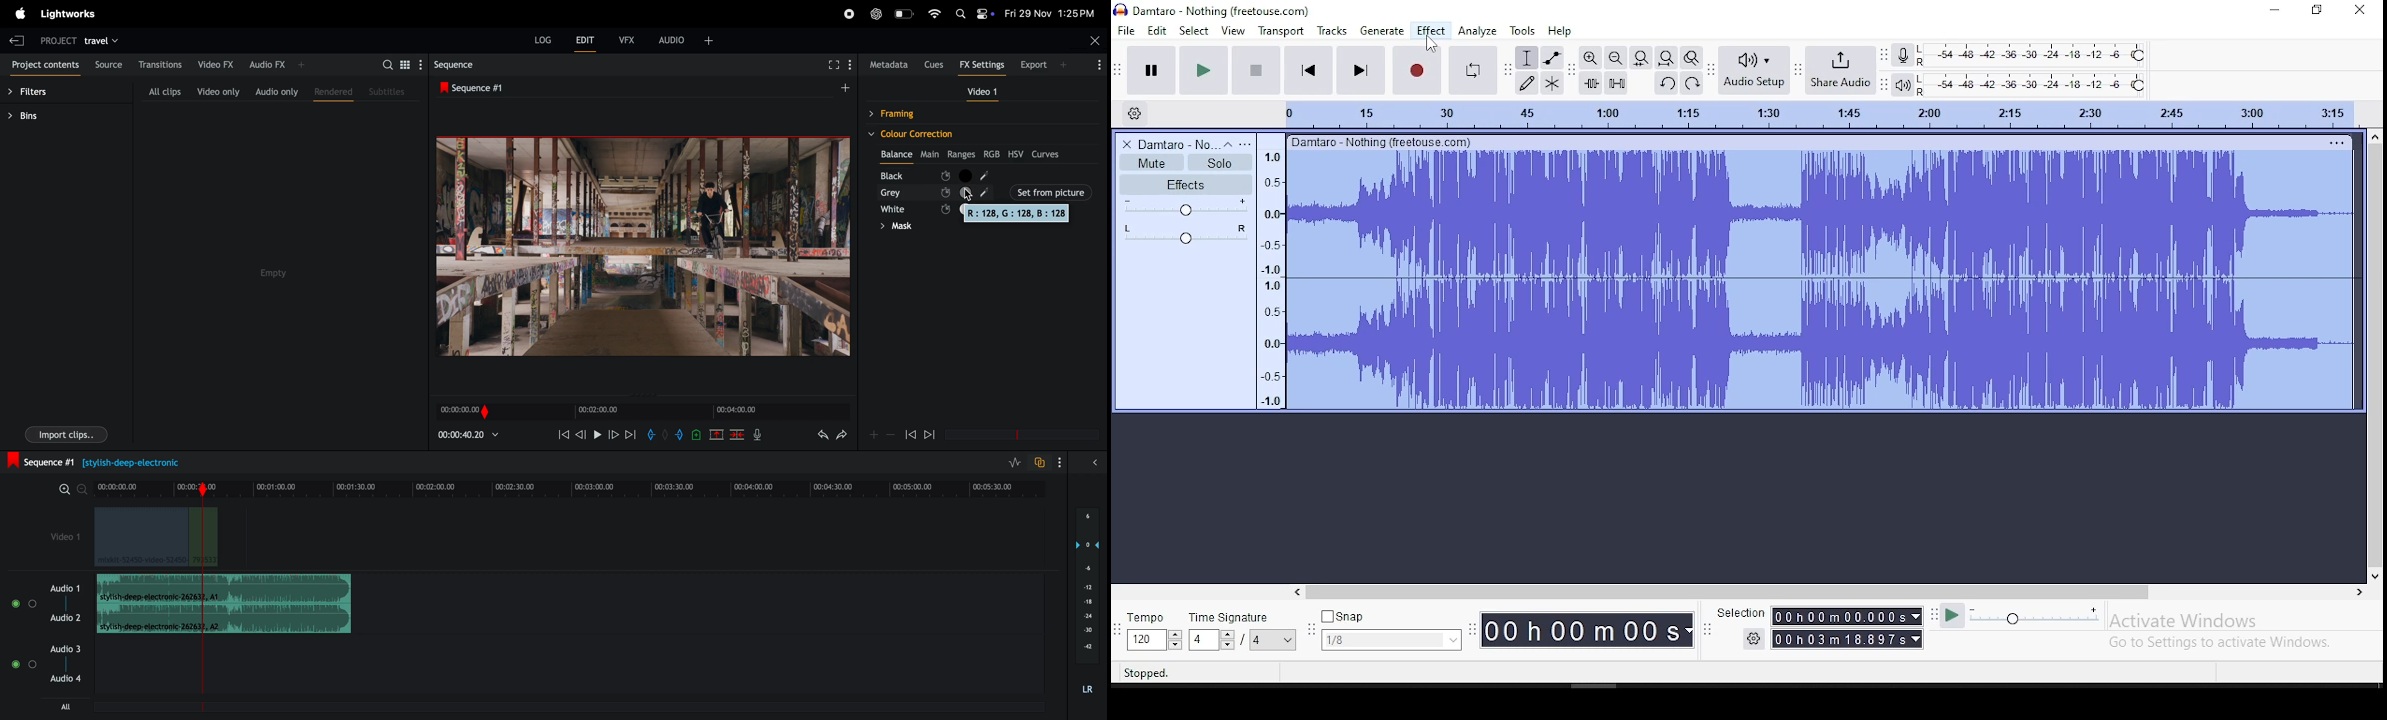 This screenshot has width=2408, height=728. I want to click on zoom out, so click(1614, 57).